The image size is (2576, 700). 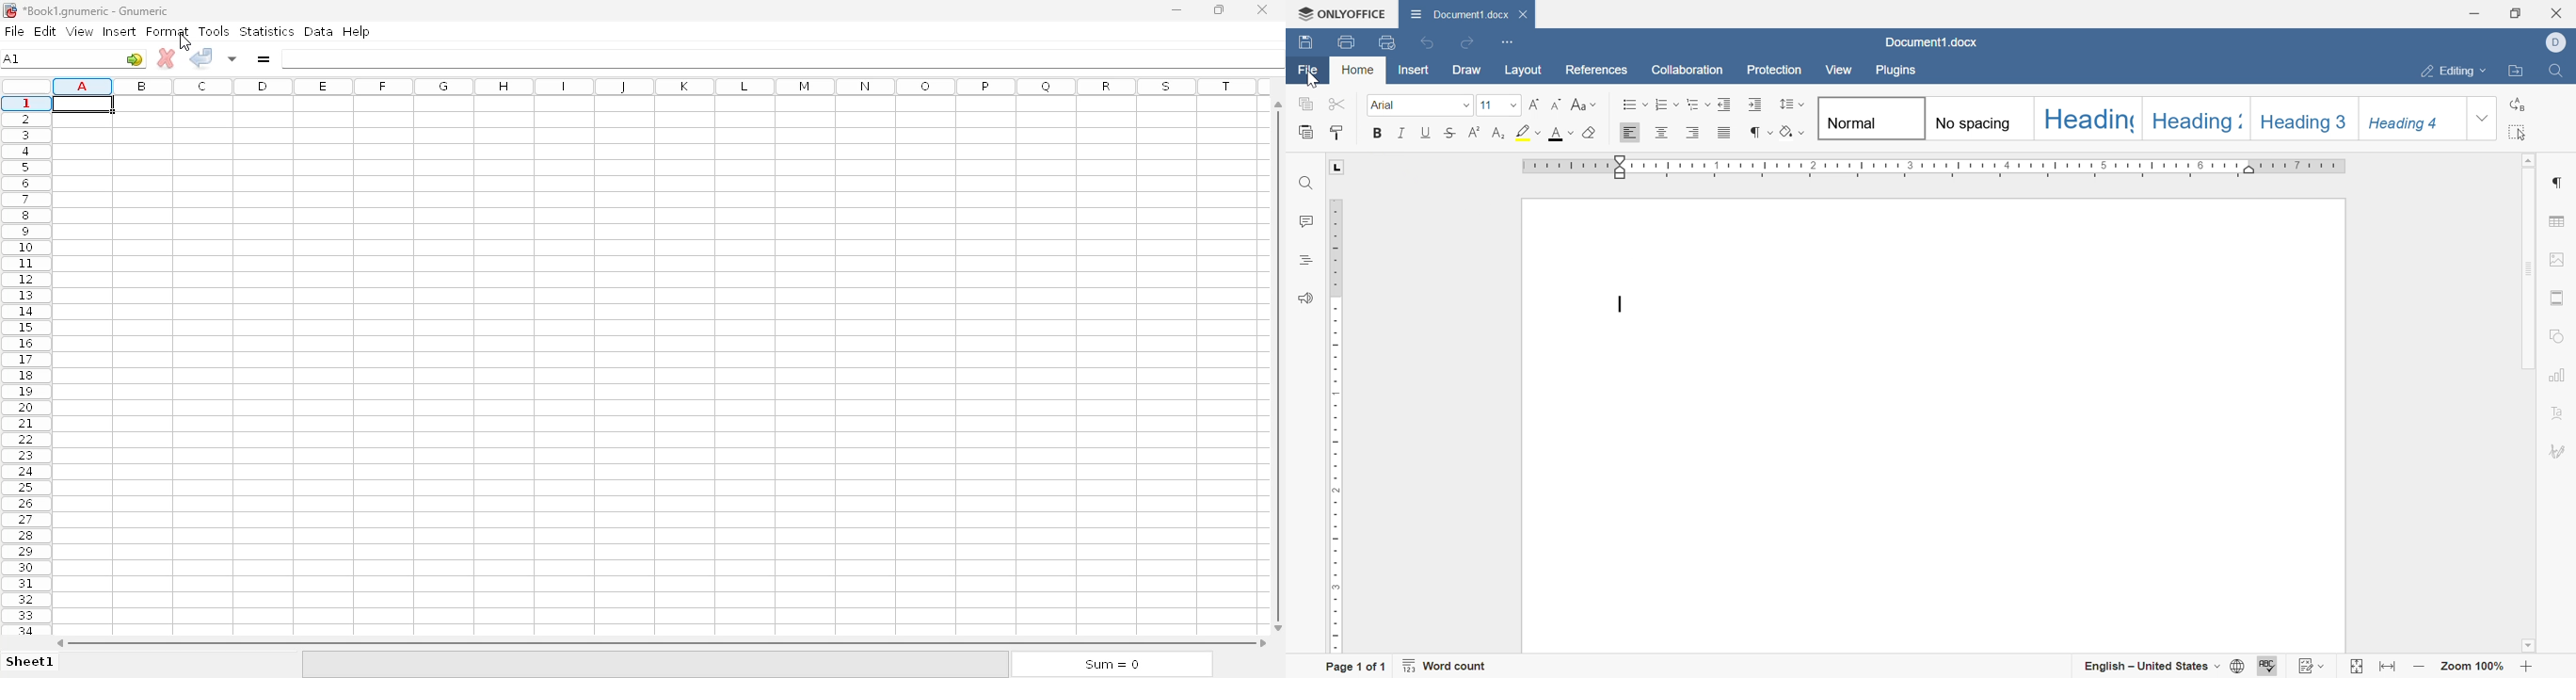 What do you see at coordinates (2517, 133) in the screenshot?
I see `select all` at bounding box center [2517, 133].